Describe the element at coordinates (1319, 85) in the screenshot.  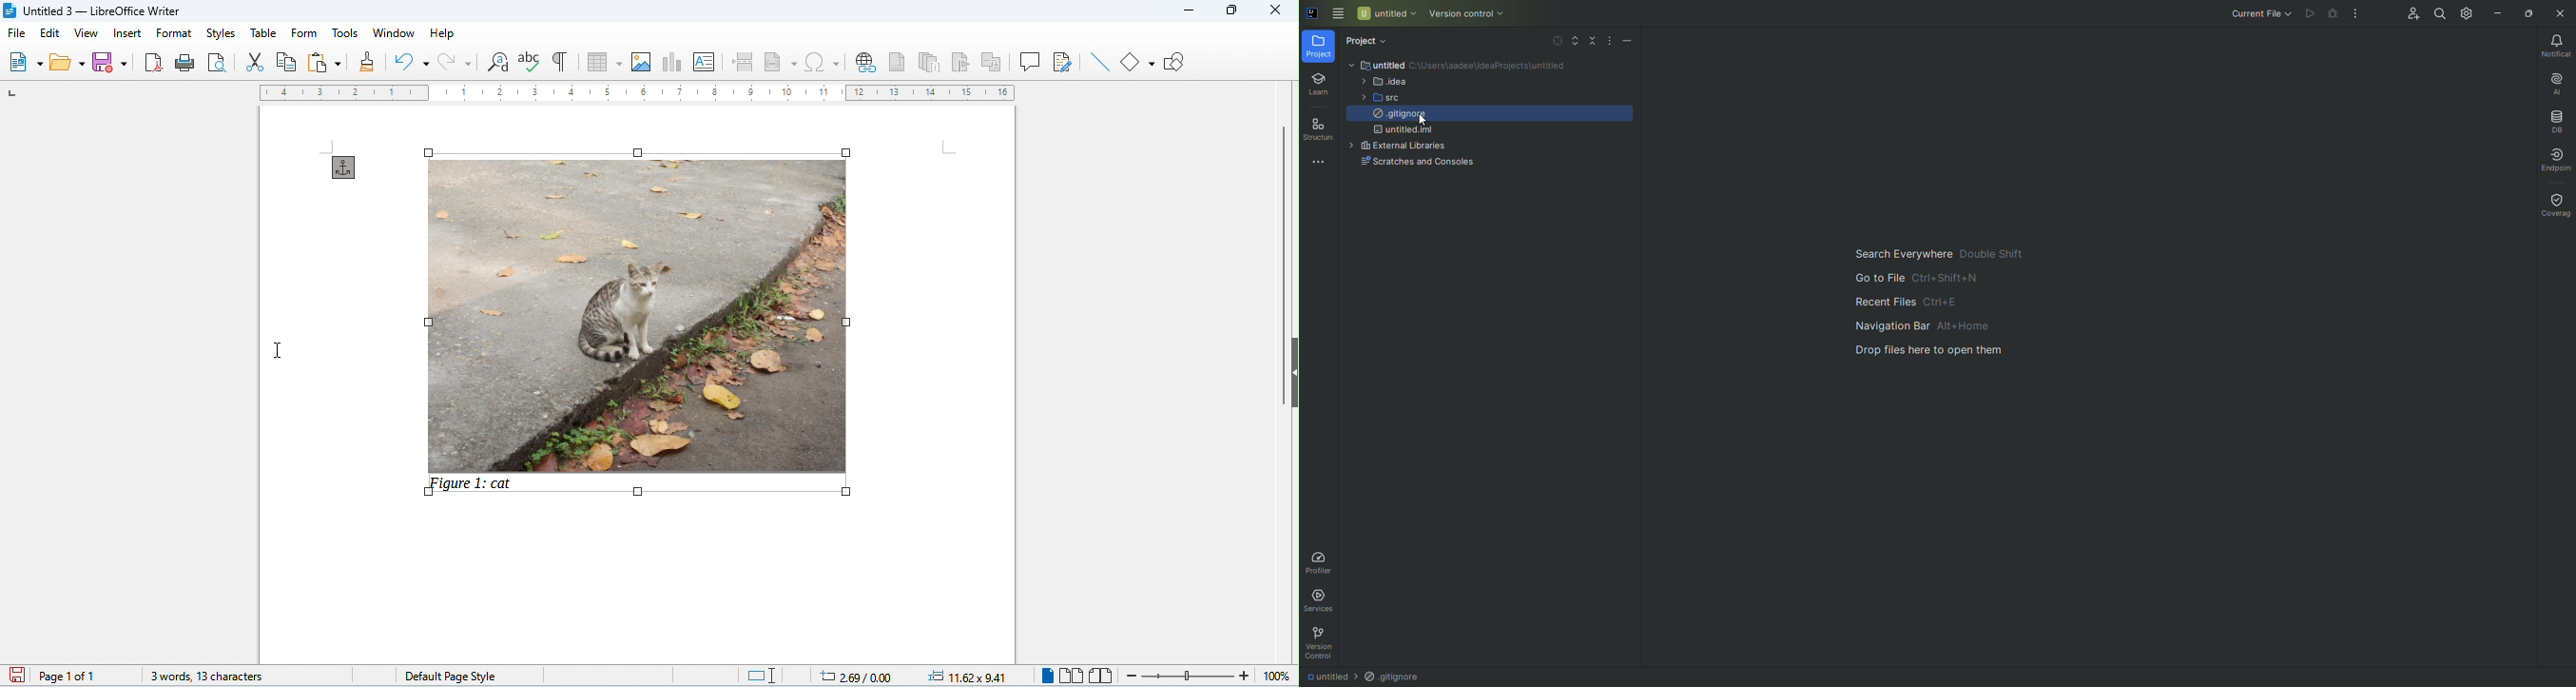
I see `Learn` at that location.